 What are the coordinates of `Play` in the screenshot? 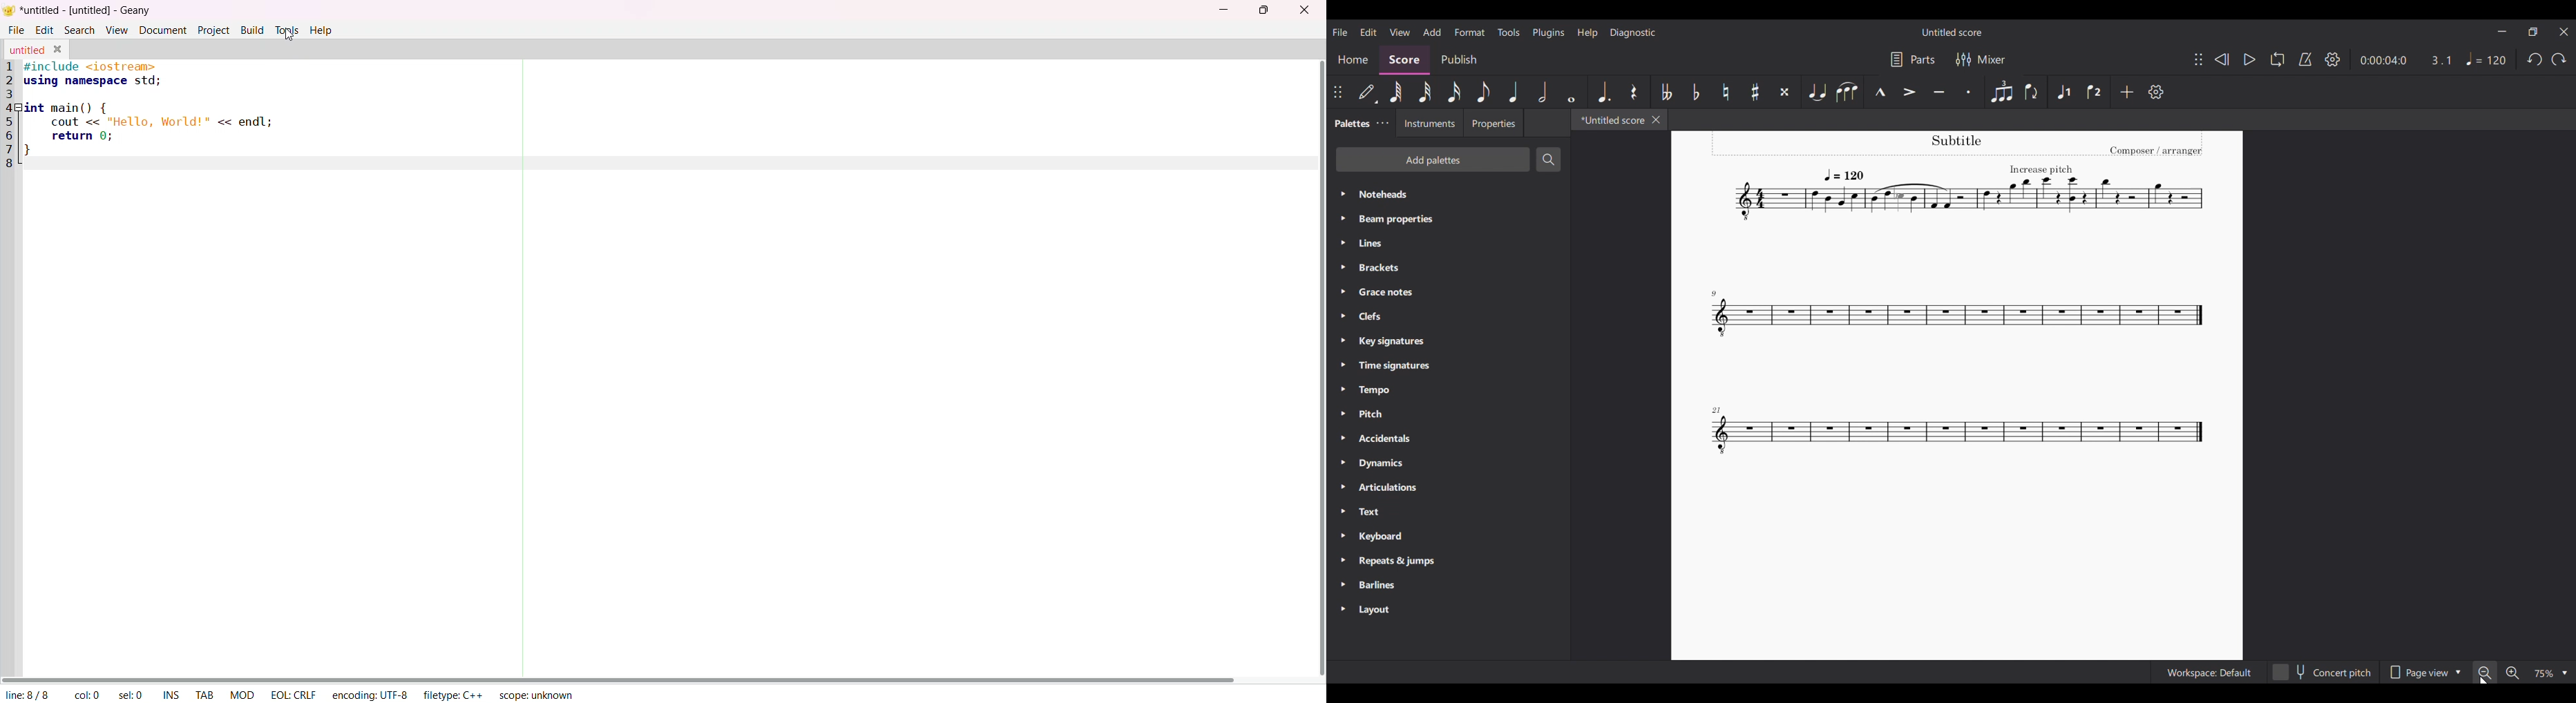 It's located at (2250, 59).